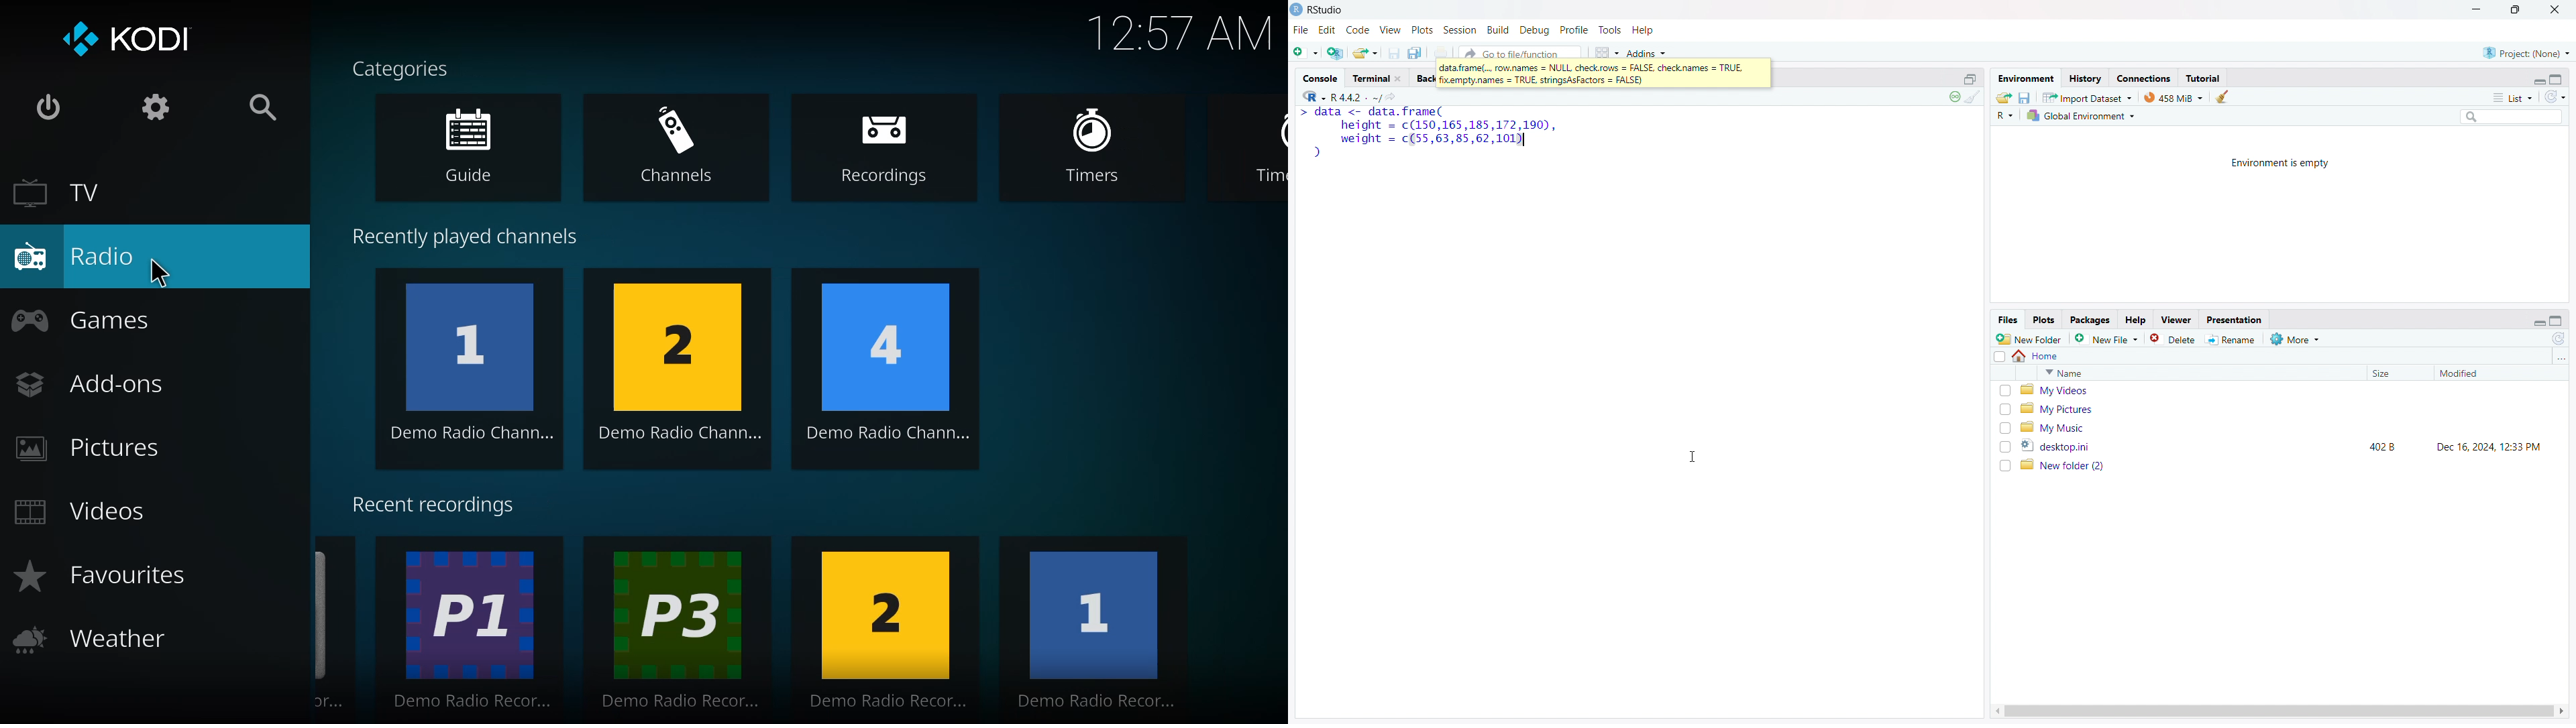 The image size is (2576, 728). Describe the element at coordinates (1089, 629) in the screenshot. I see `1 Demo Radio Recor...` at that location.